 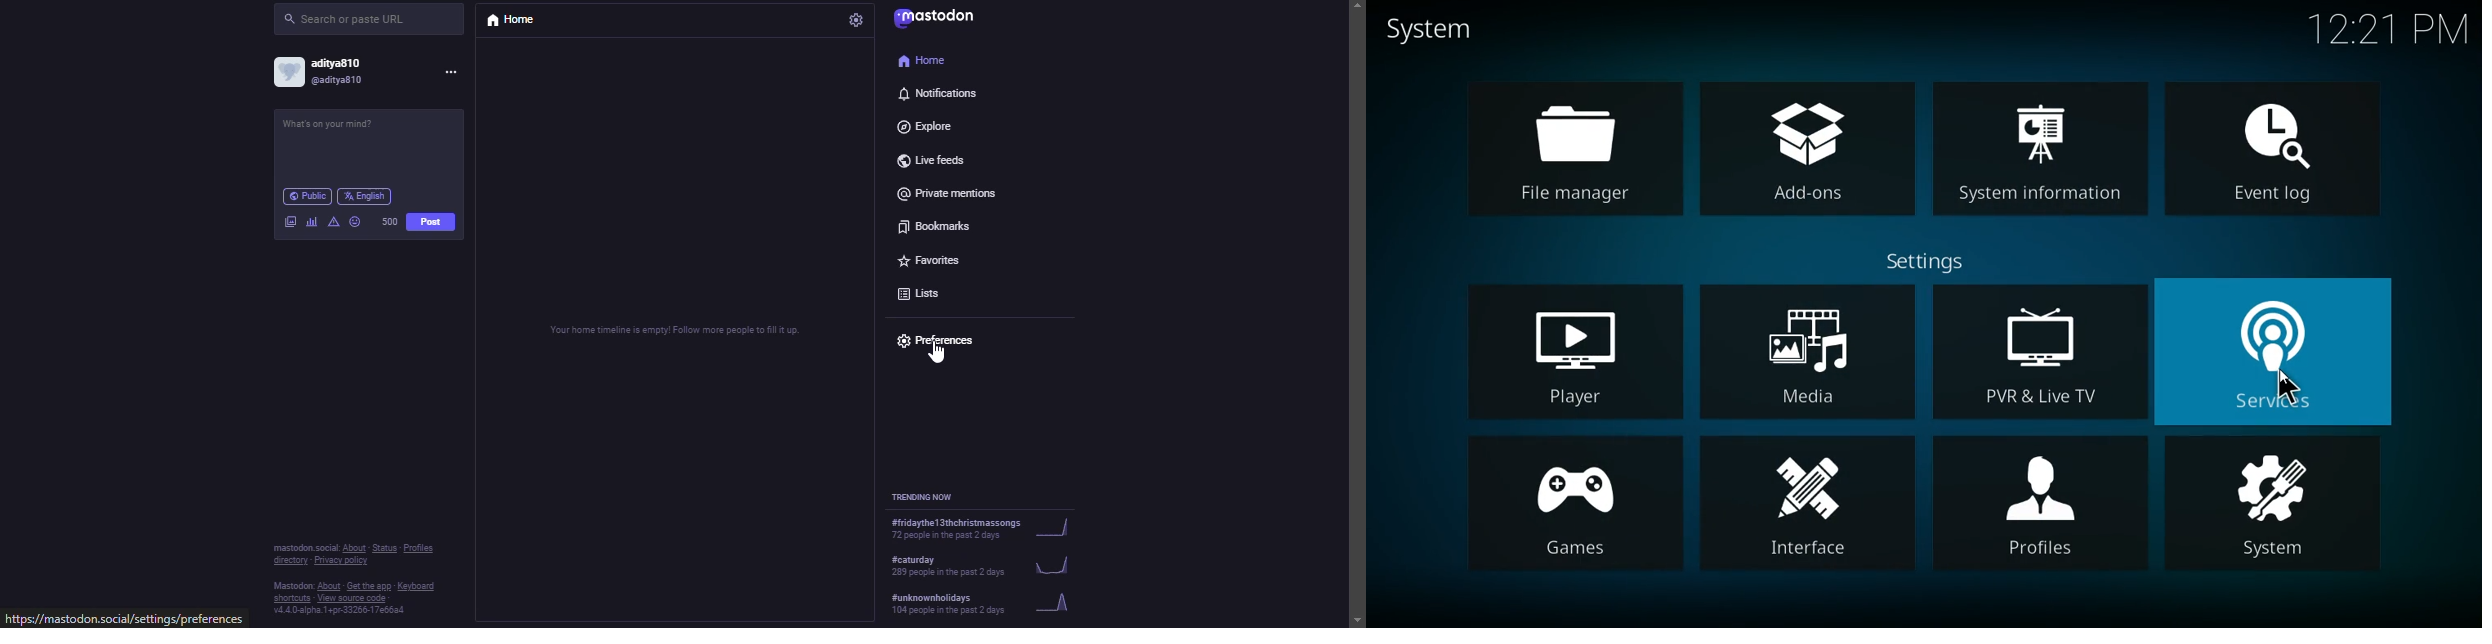 I want to click on selection cursor, so click(x=934, y=353).